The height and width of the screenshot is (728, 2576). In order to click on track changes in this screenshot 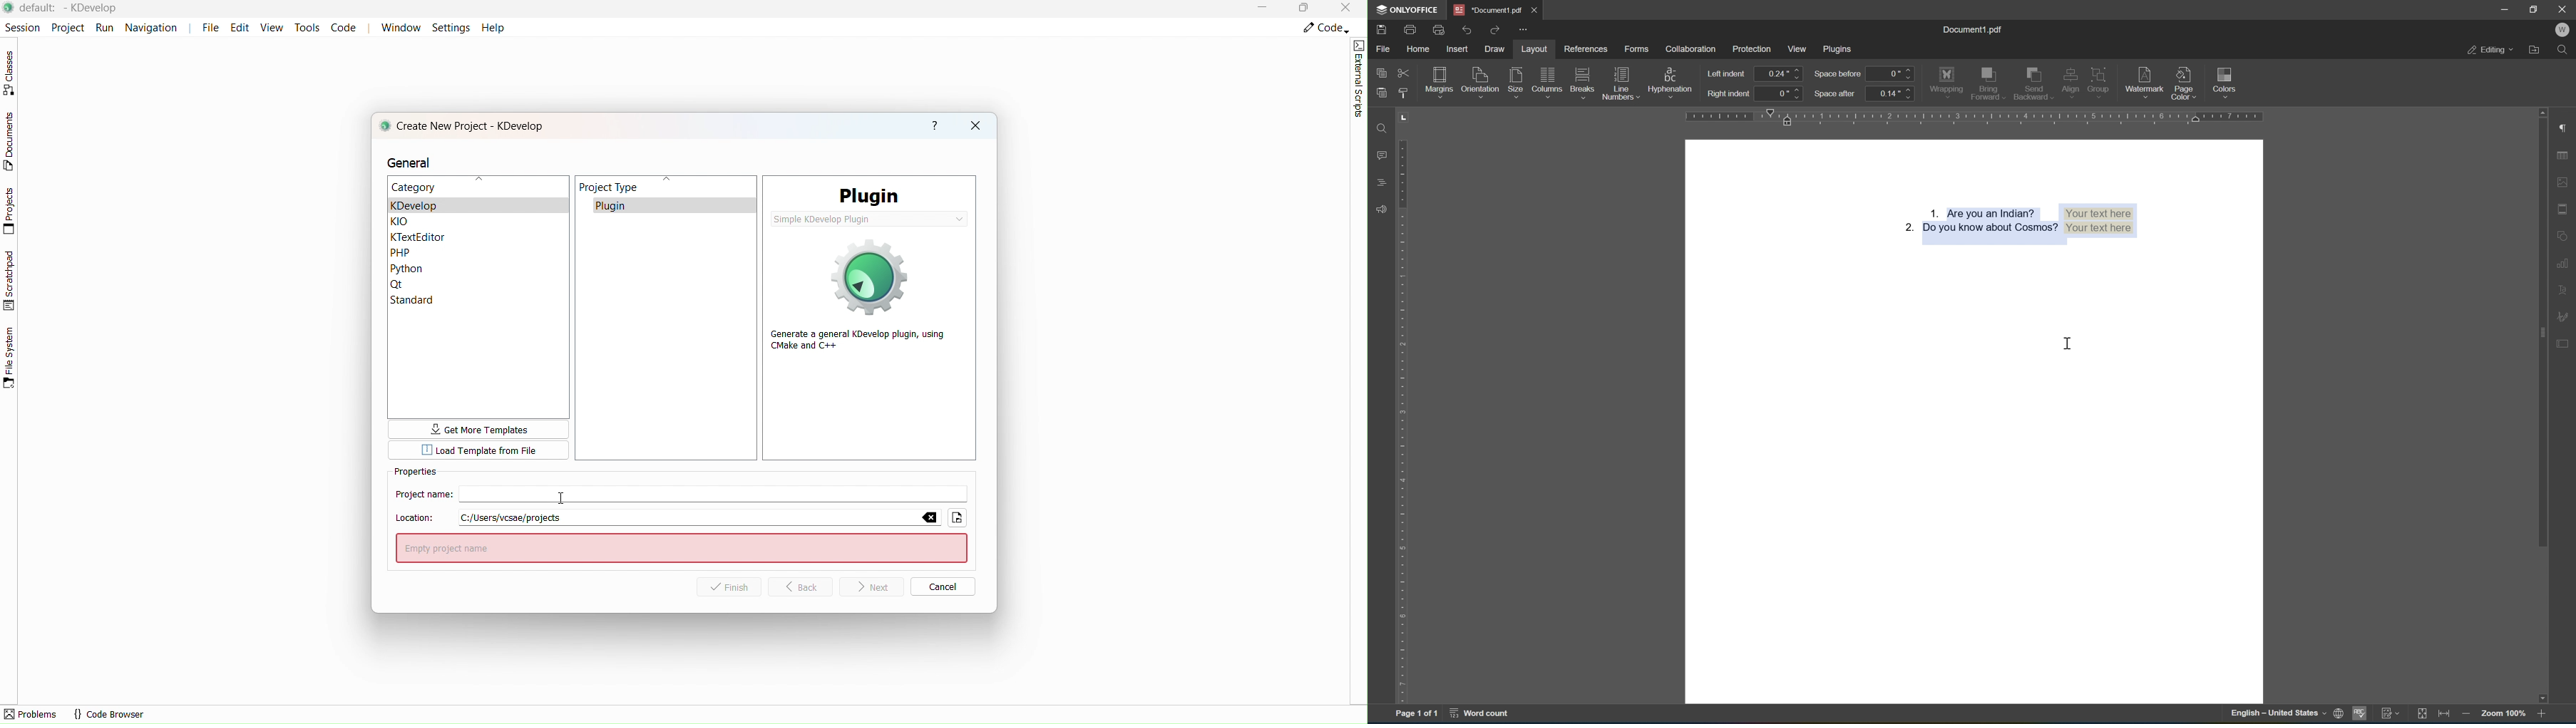, I will do `click(2391, 716)`.